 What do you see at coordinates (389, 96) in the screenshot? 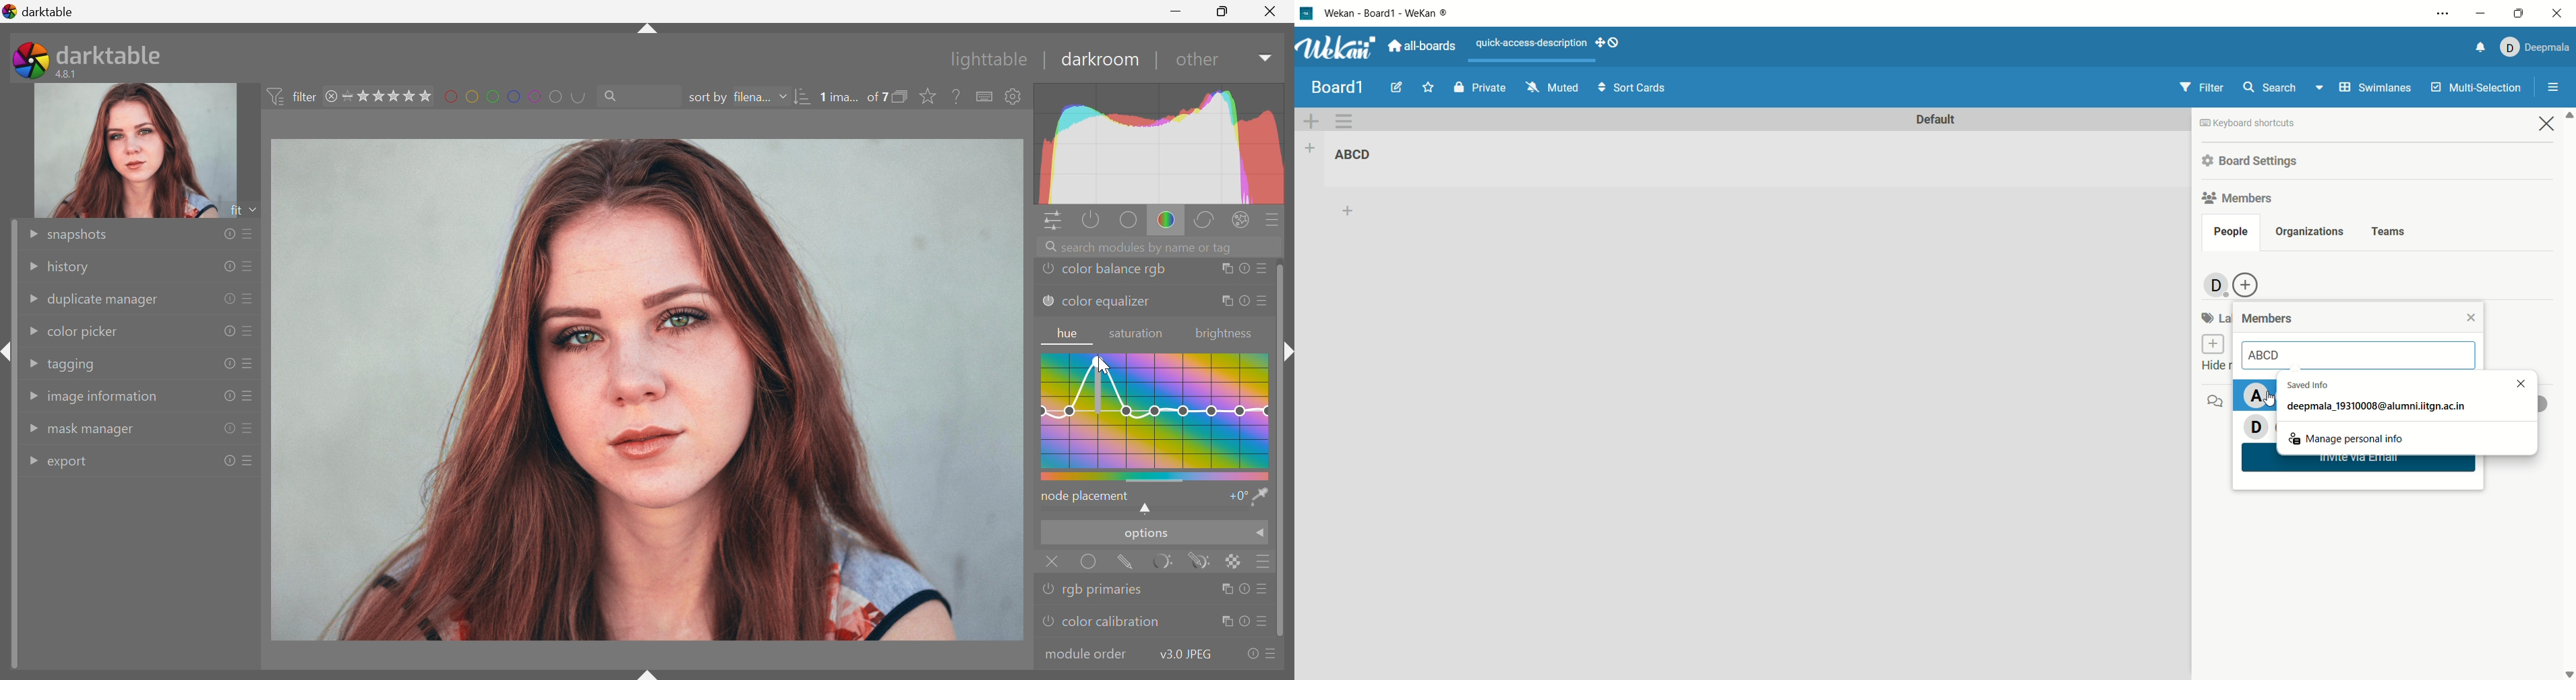
I see `range rating` at bounding box center [389, 96].